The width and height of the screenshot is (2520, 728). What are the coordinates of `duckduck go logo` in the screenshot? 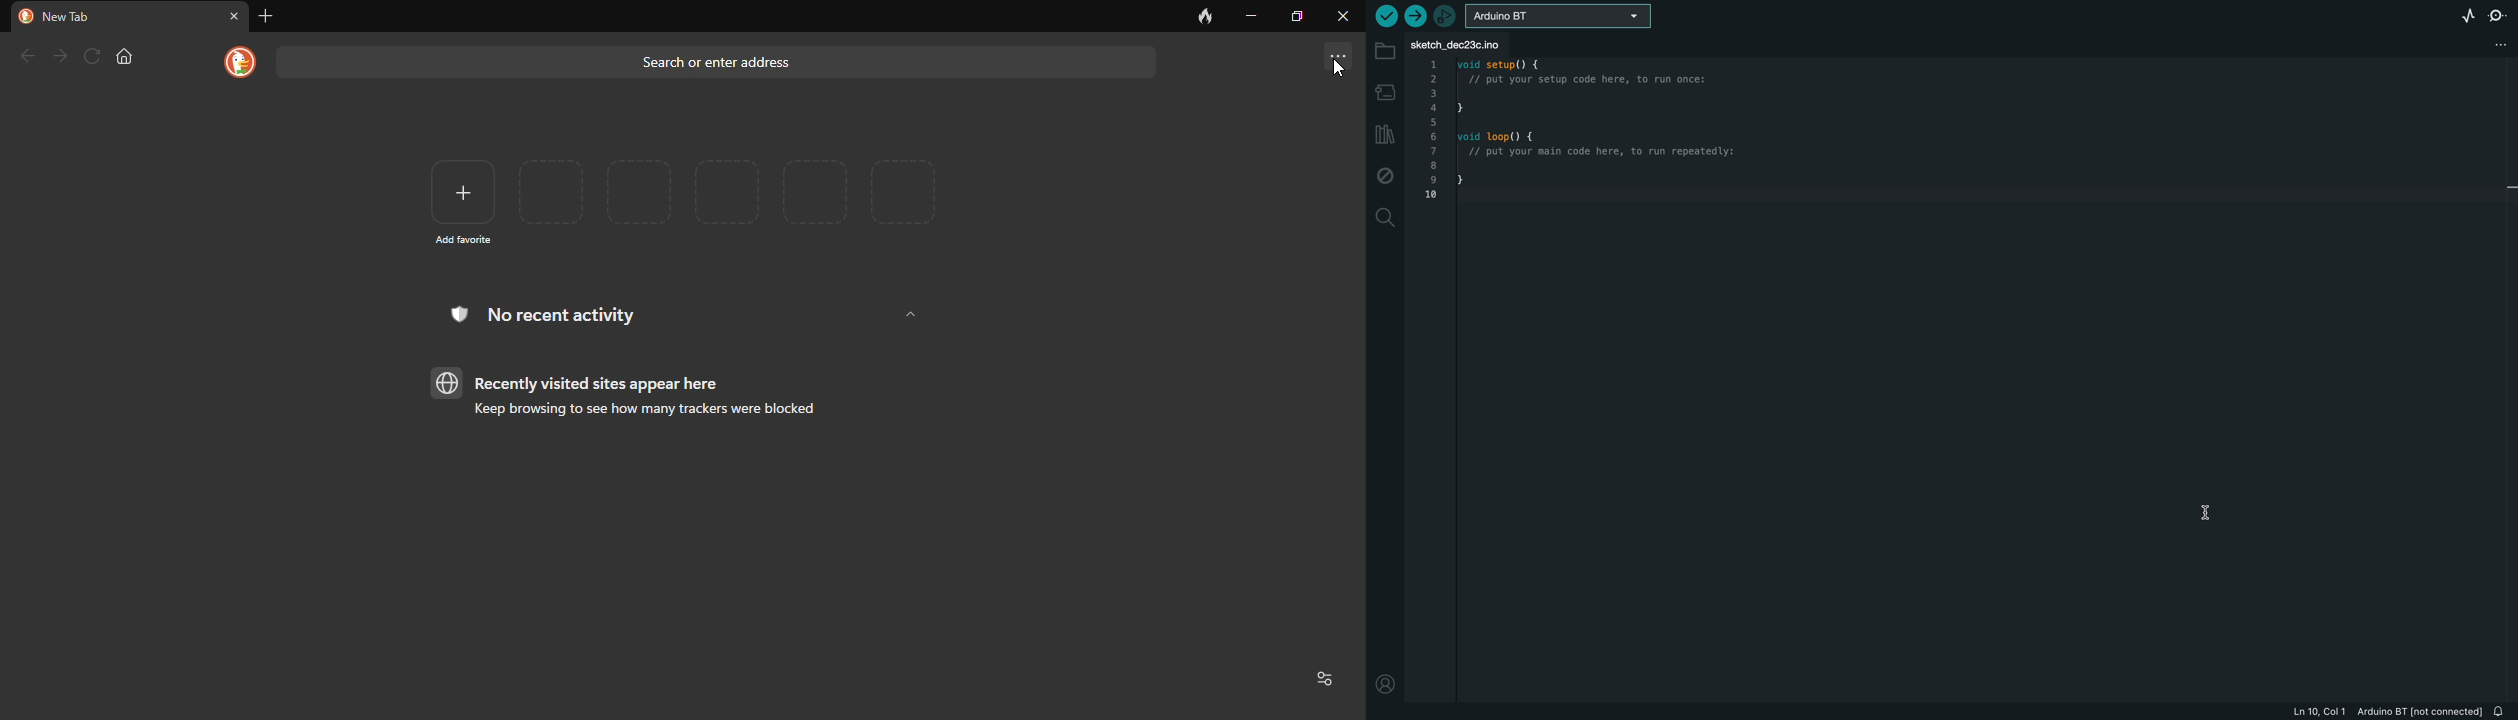 It's located at (24, 16).